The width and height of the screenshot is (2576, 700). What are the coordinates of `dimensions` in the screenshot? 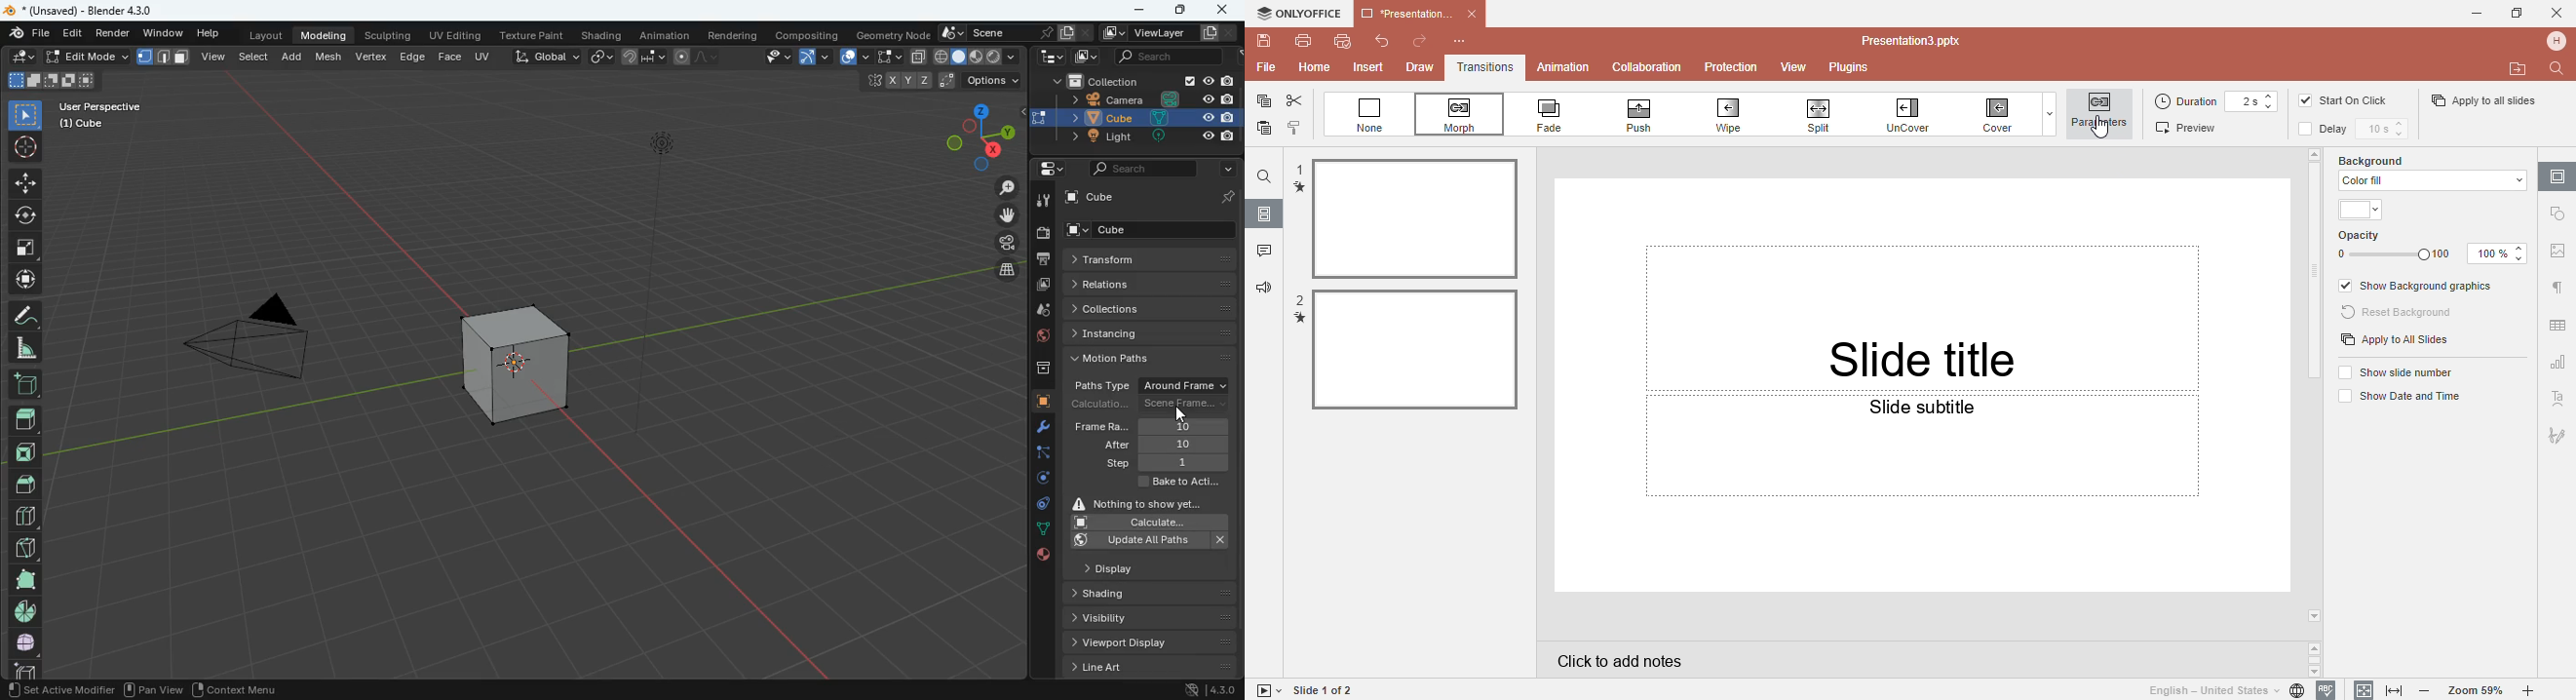 It's located at (933, 81).